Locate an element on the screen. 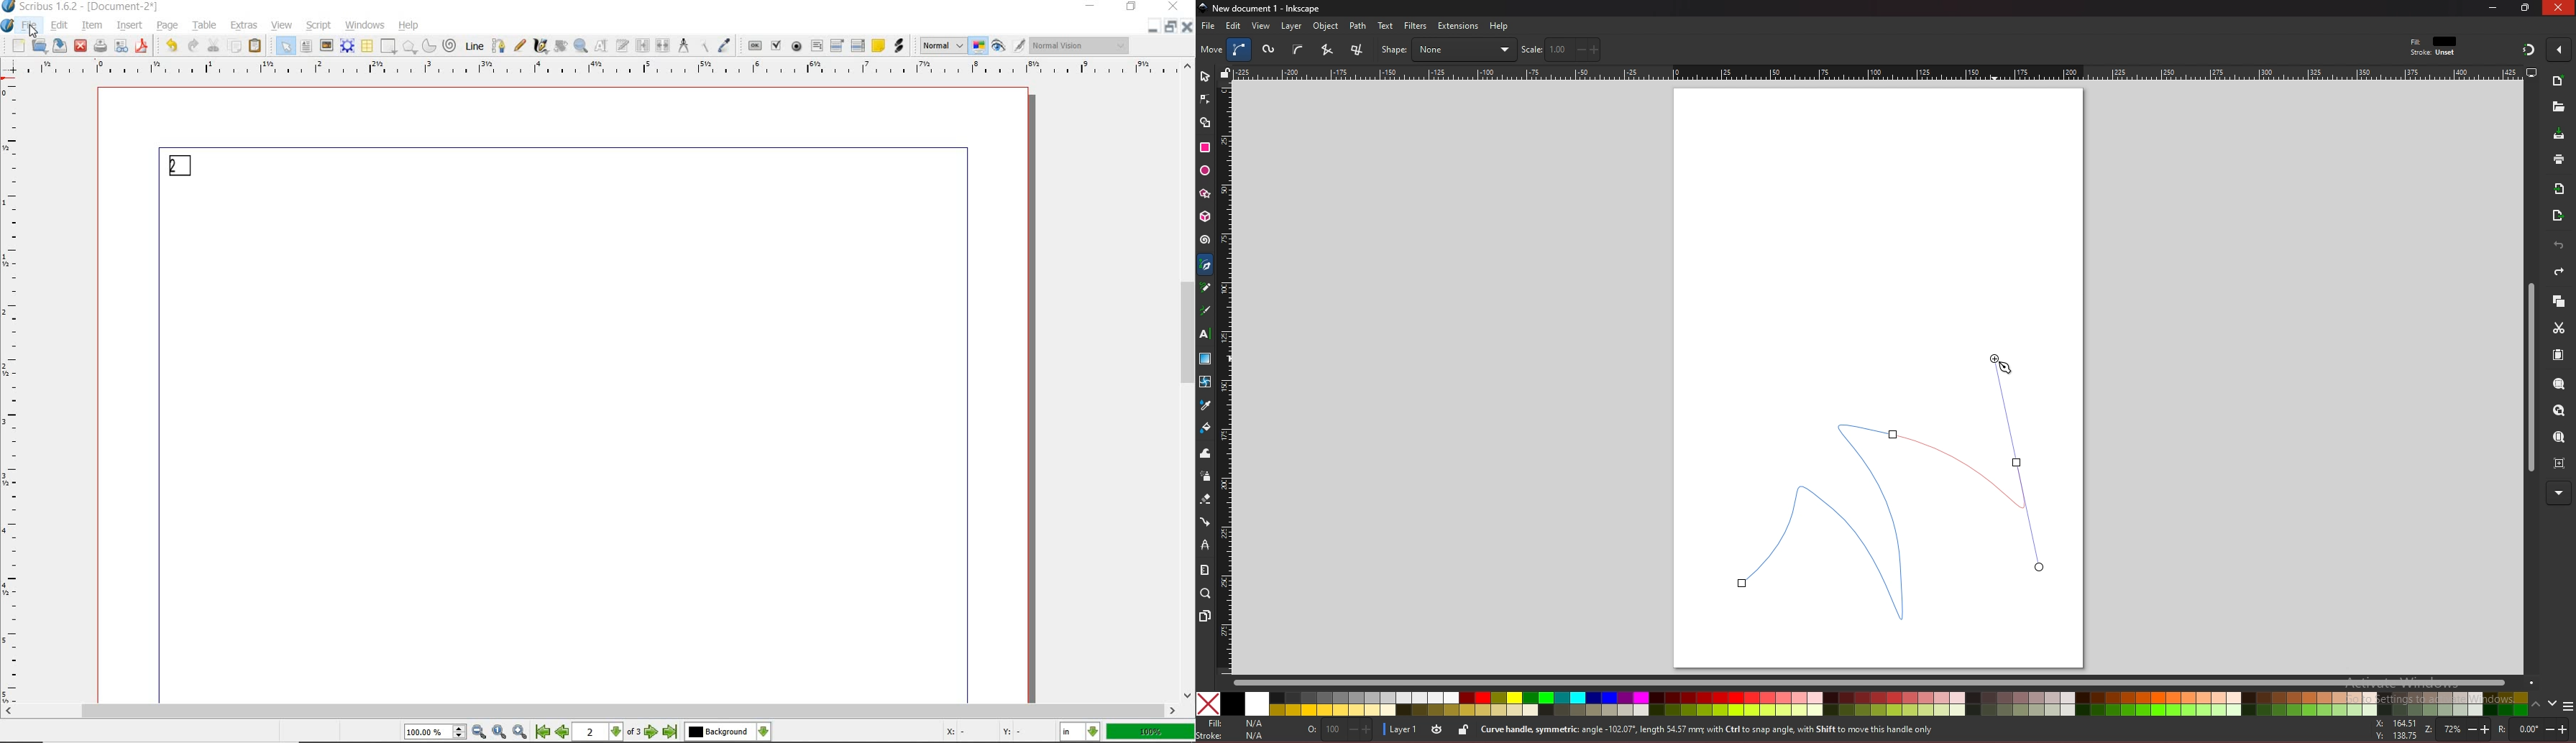  text is located at coordinates (1204, 334).